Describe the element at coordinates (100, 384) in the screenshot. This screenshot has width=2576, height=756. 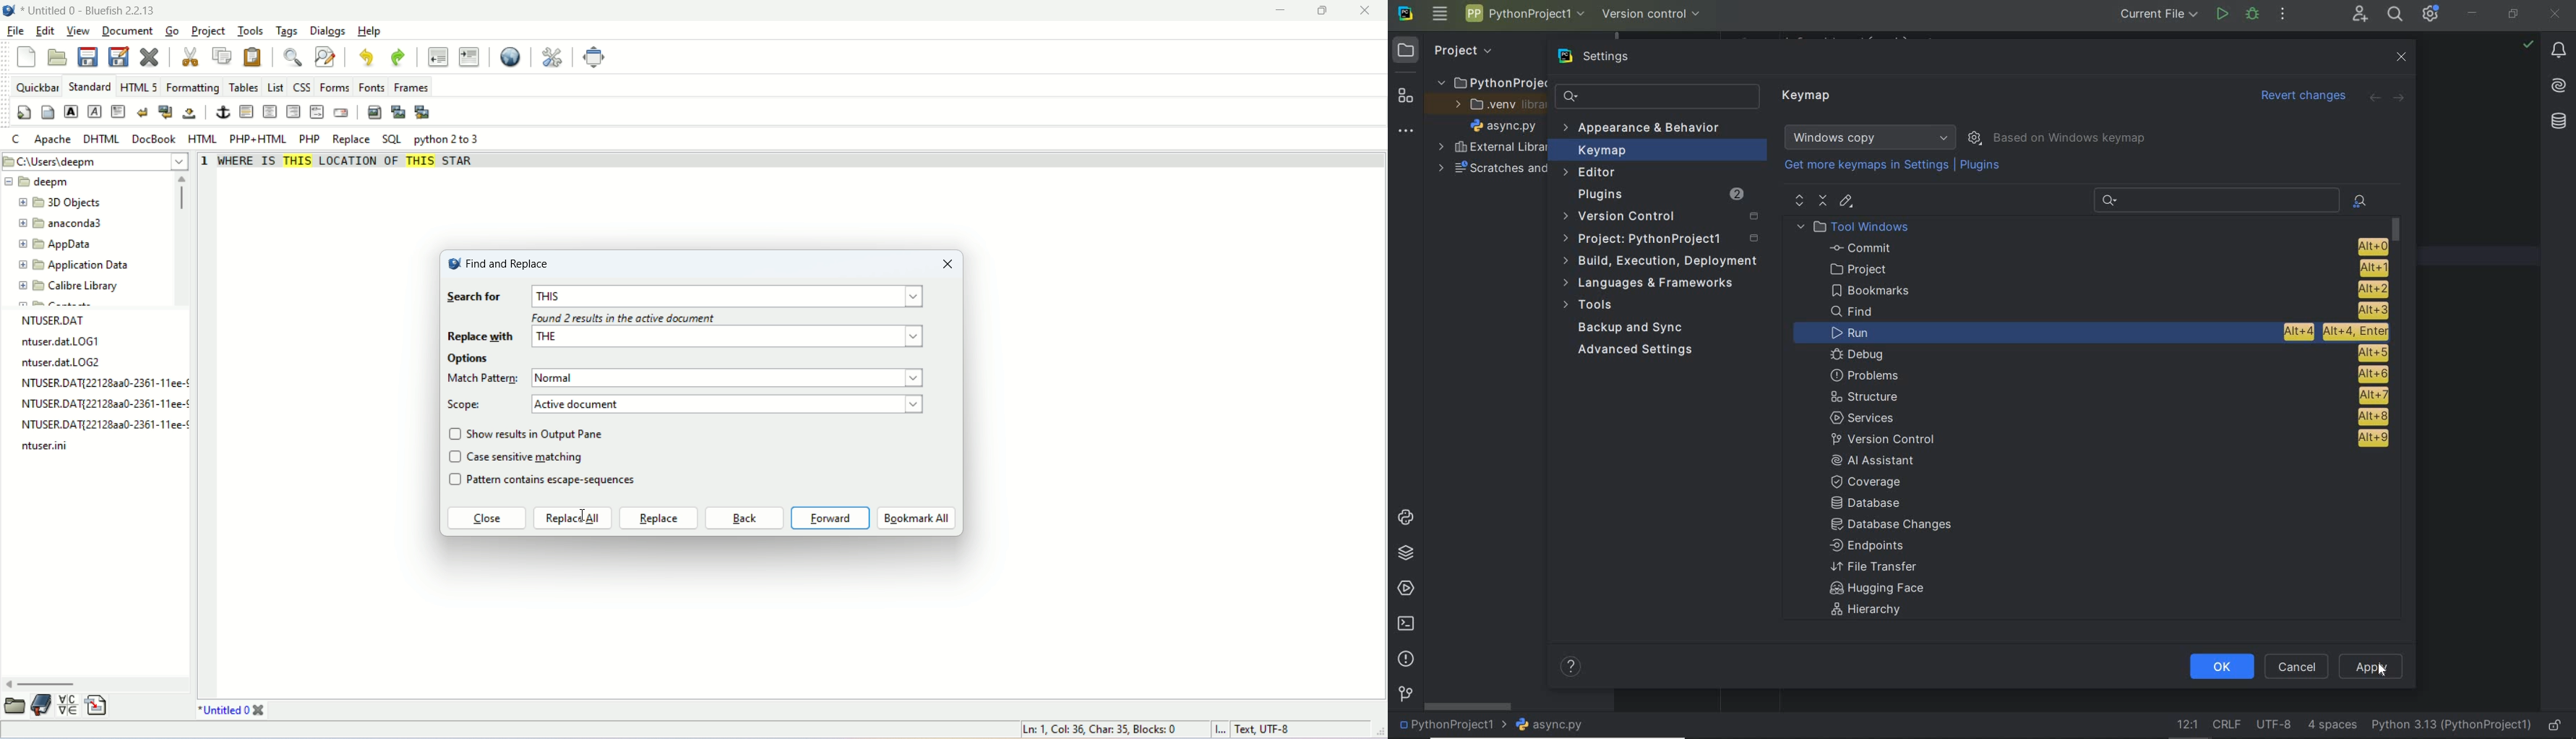
I see `file name` at that location.